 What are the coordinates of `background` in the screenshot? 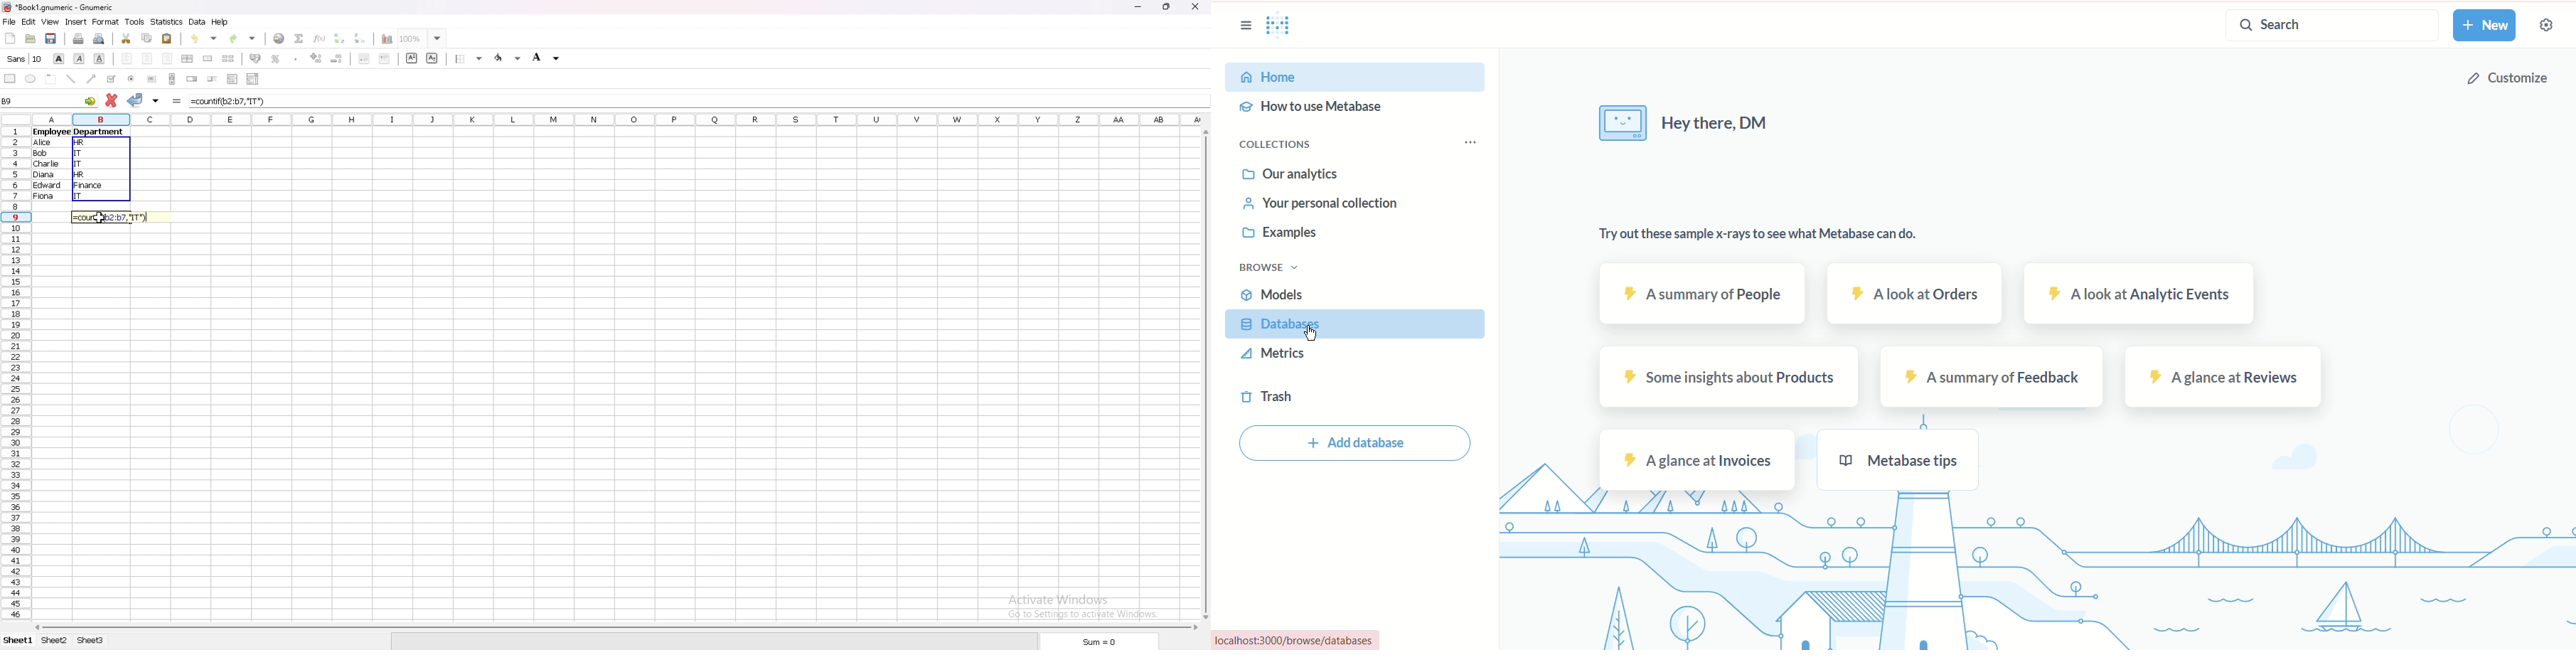 It's located at (546, 58).